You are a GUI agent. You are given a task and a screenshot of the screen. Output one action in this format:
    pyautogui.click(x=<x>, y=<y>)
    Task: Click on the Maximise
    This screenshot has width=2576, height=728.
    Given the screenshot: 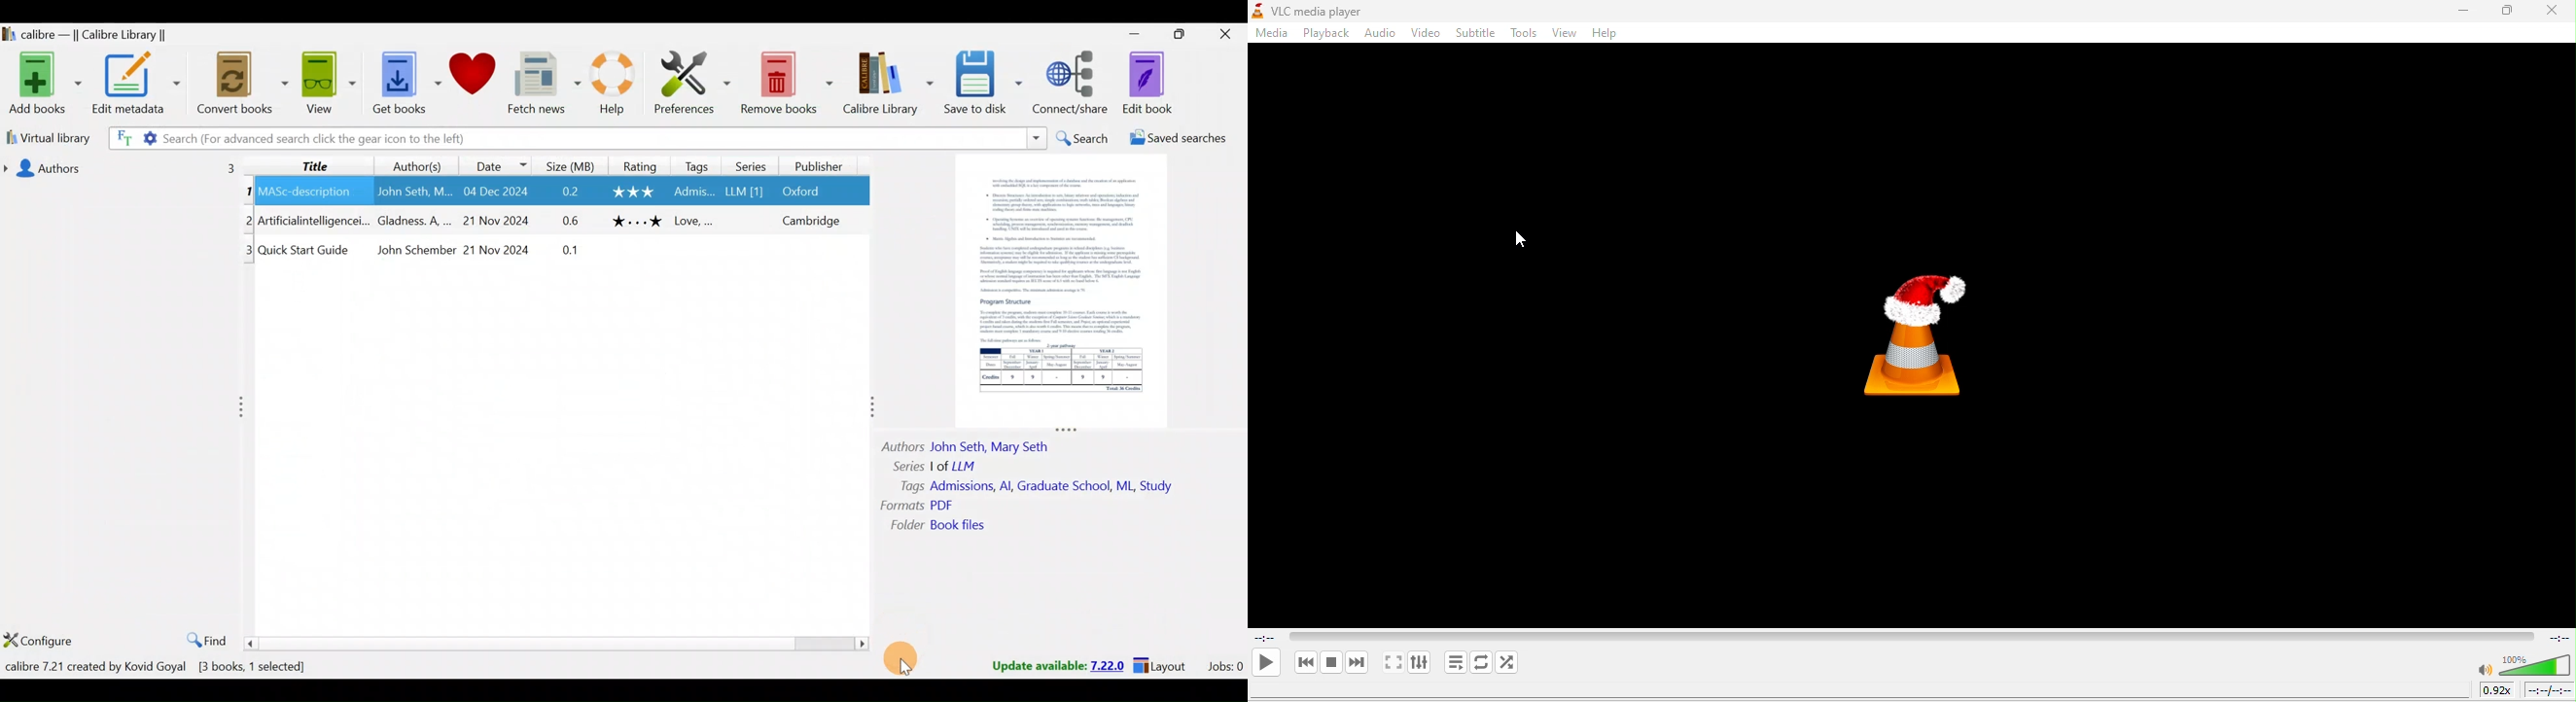 What is the action you would take?
    pyautogui.click(x=1183, y=34)
    